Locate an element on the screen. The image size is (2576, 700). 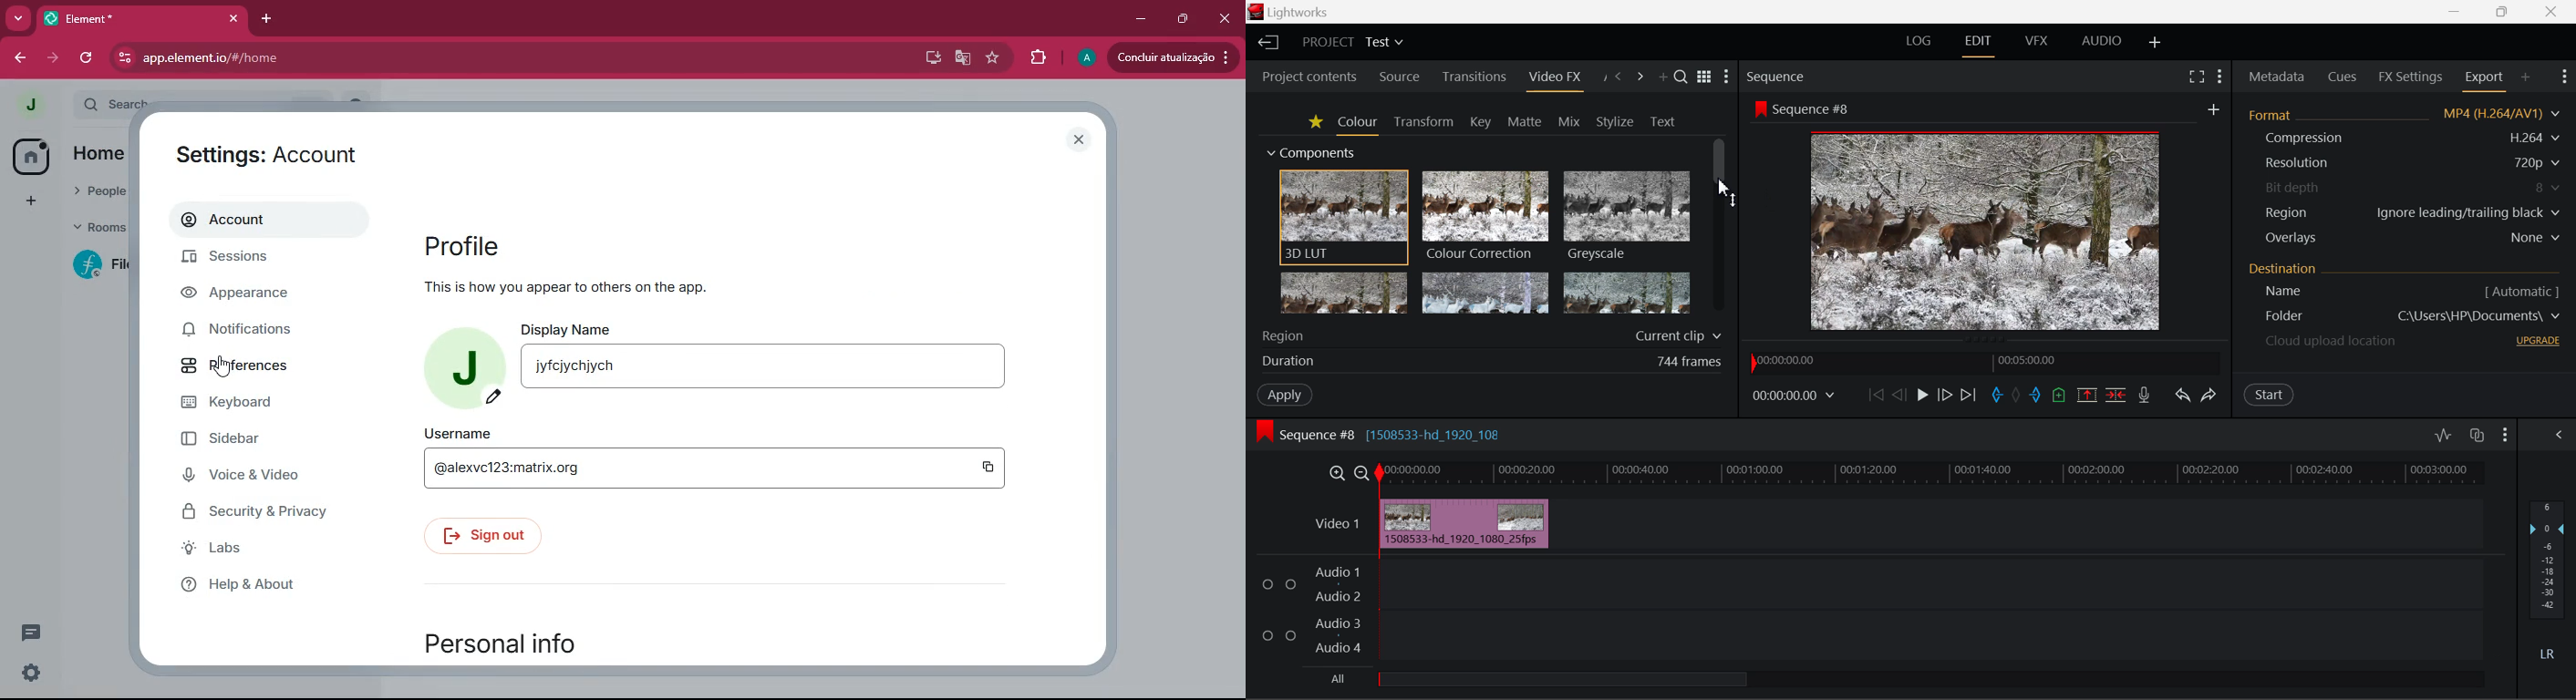
Mix is located at coordinates (1570, 119).